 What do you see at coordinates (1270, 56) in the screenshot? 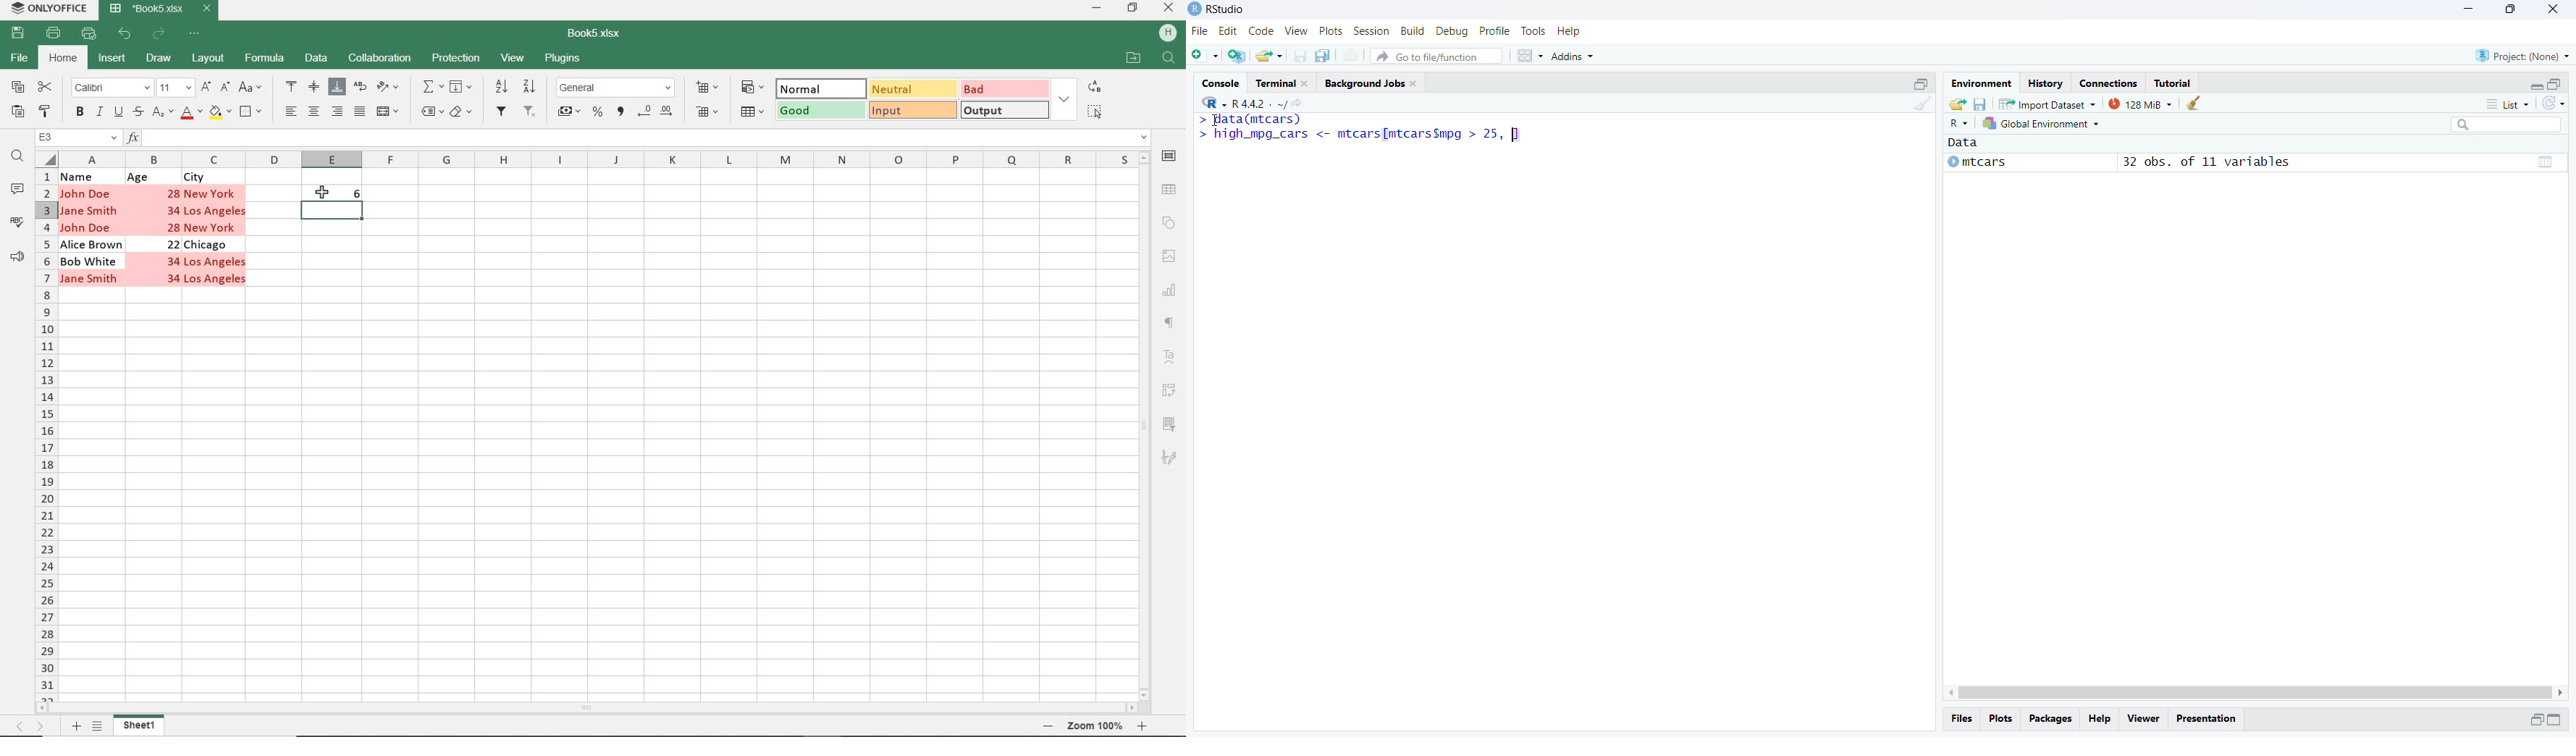
I see `open existing file` at bounding box center [1270, 56].